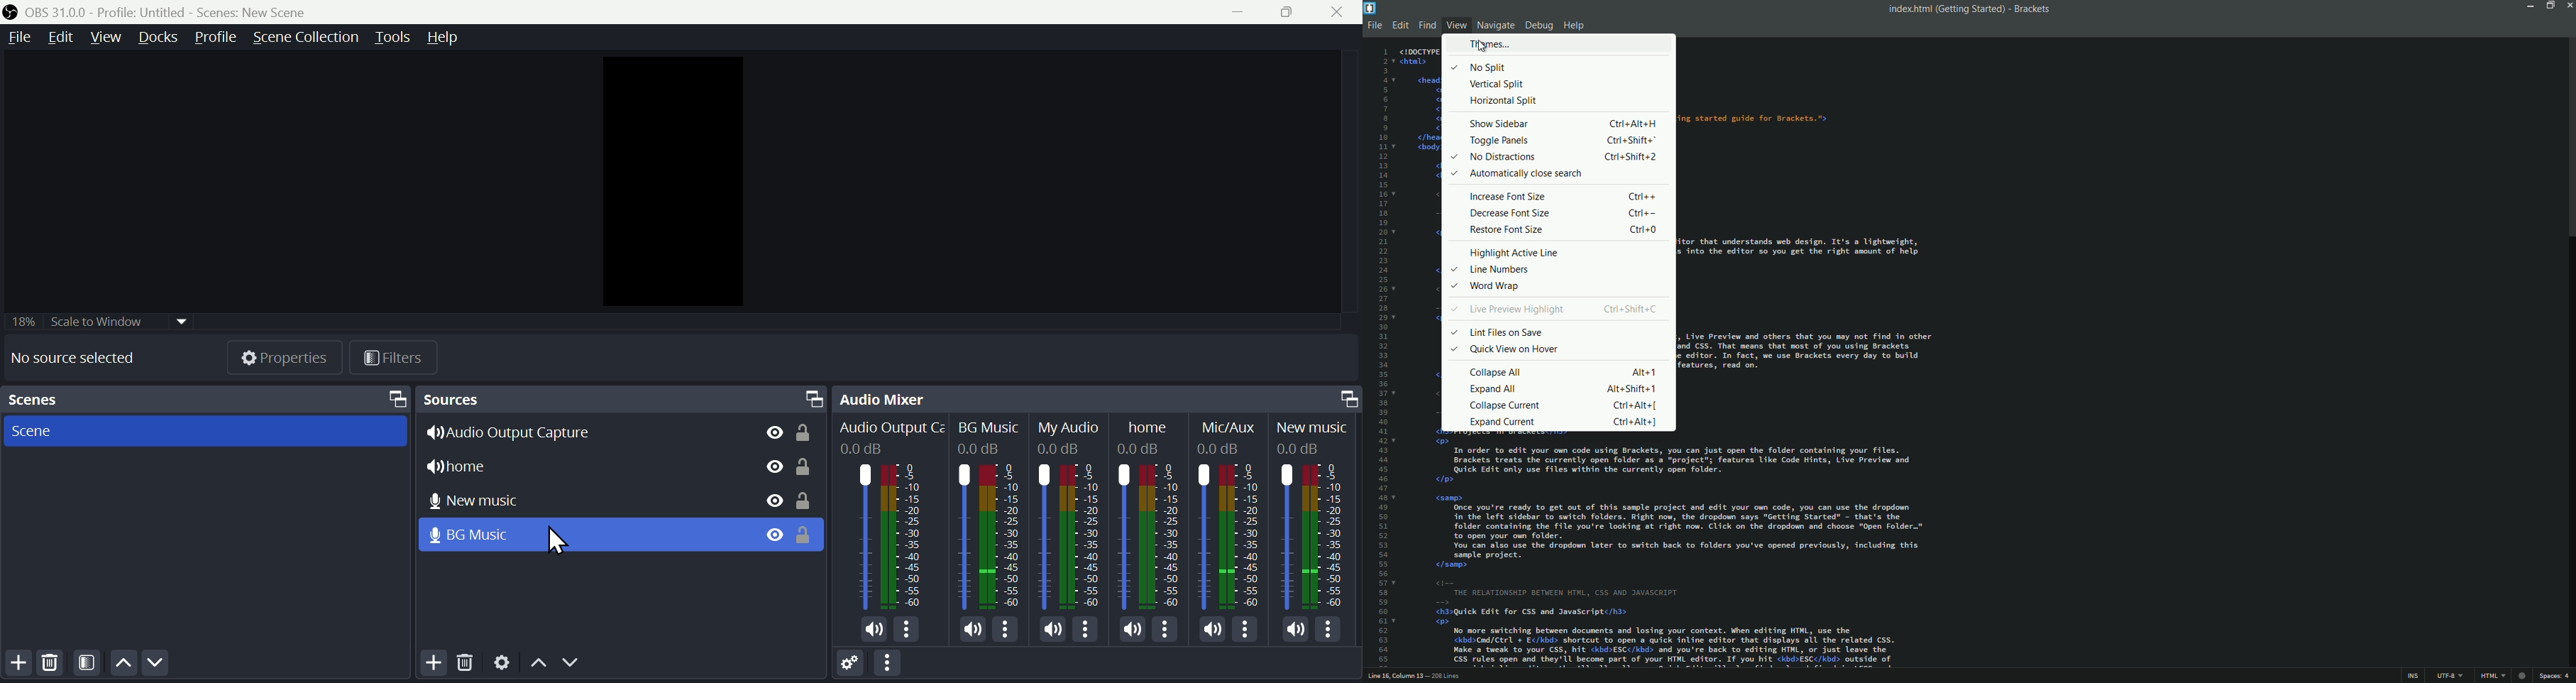 The height and width of the screenshot is (700, 2576). Describe the element at coordinates (849, 662) in the screenshot. I see `Settings` at that location.